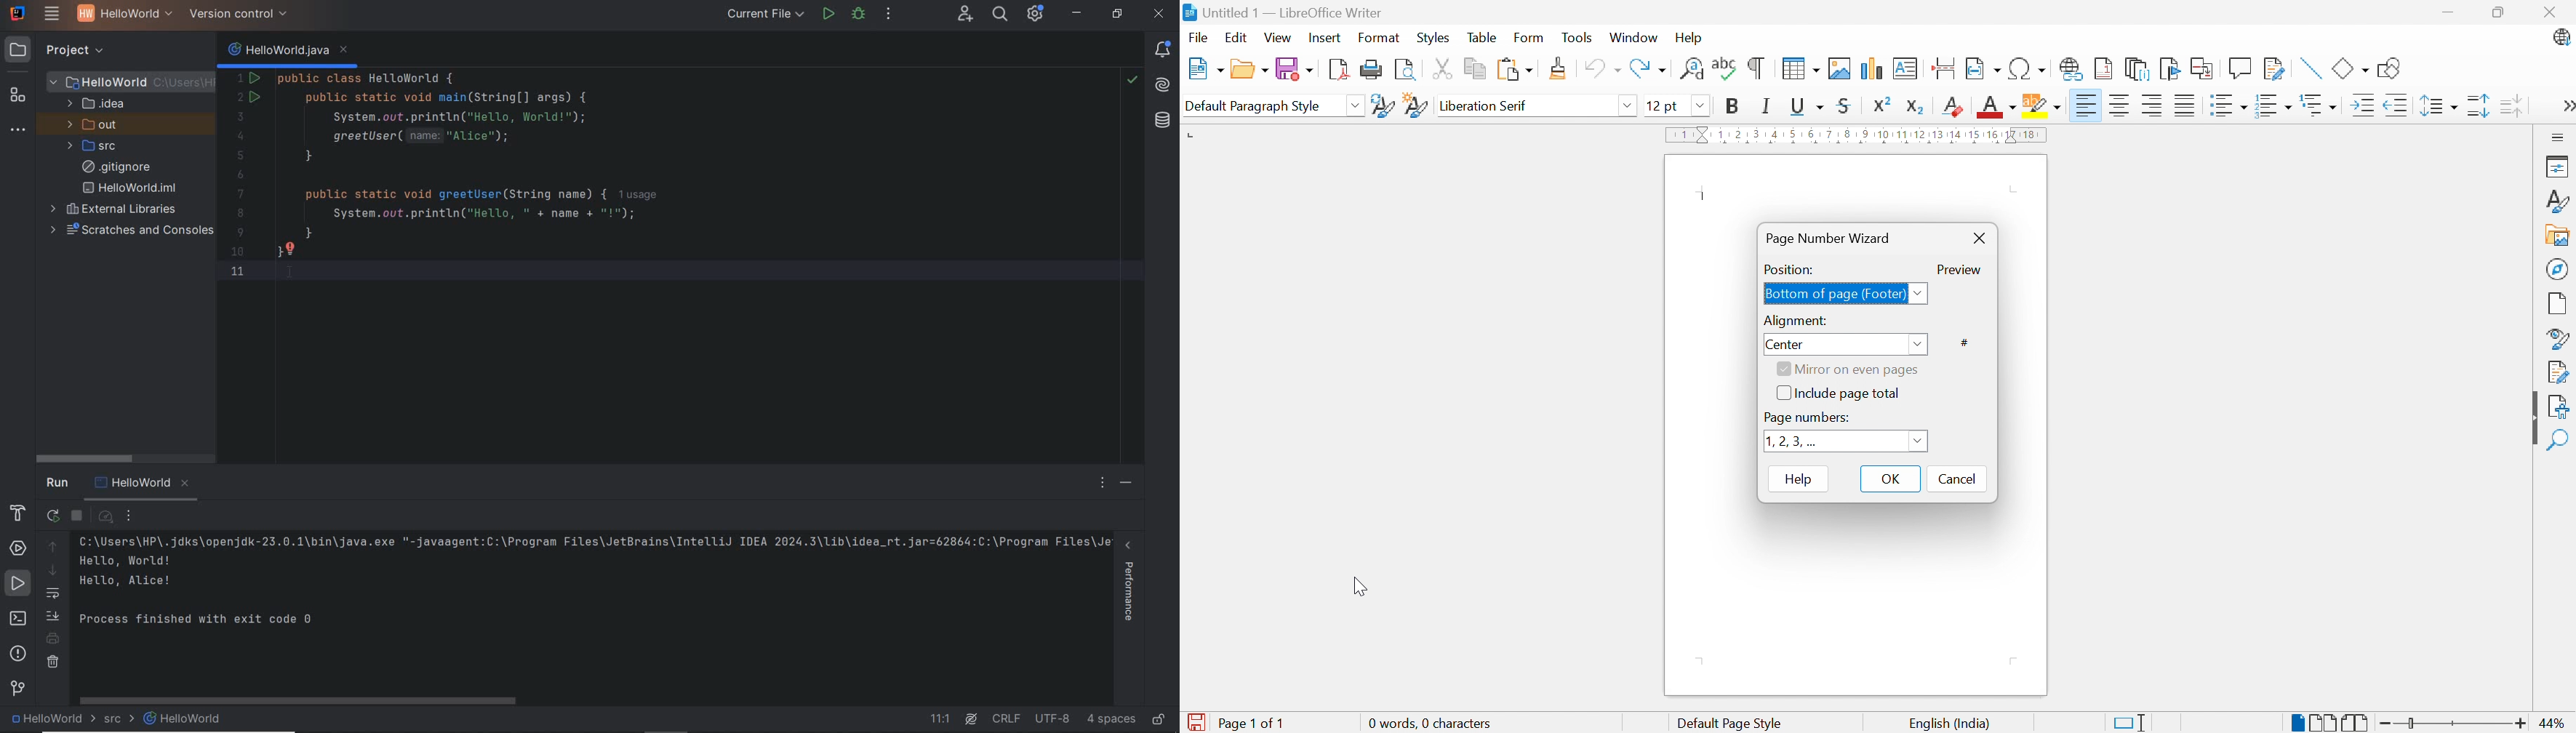  Describe the element at coordinates (2559, 304) in the screenshot. I see `Page` at that location.